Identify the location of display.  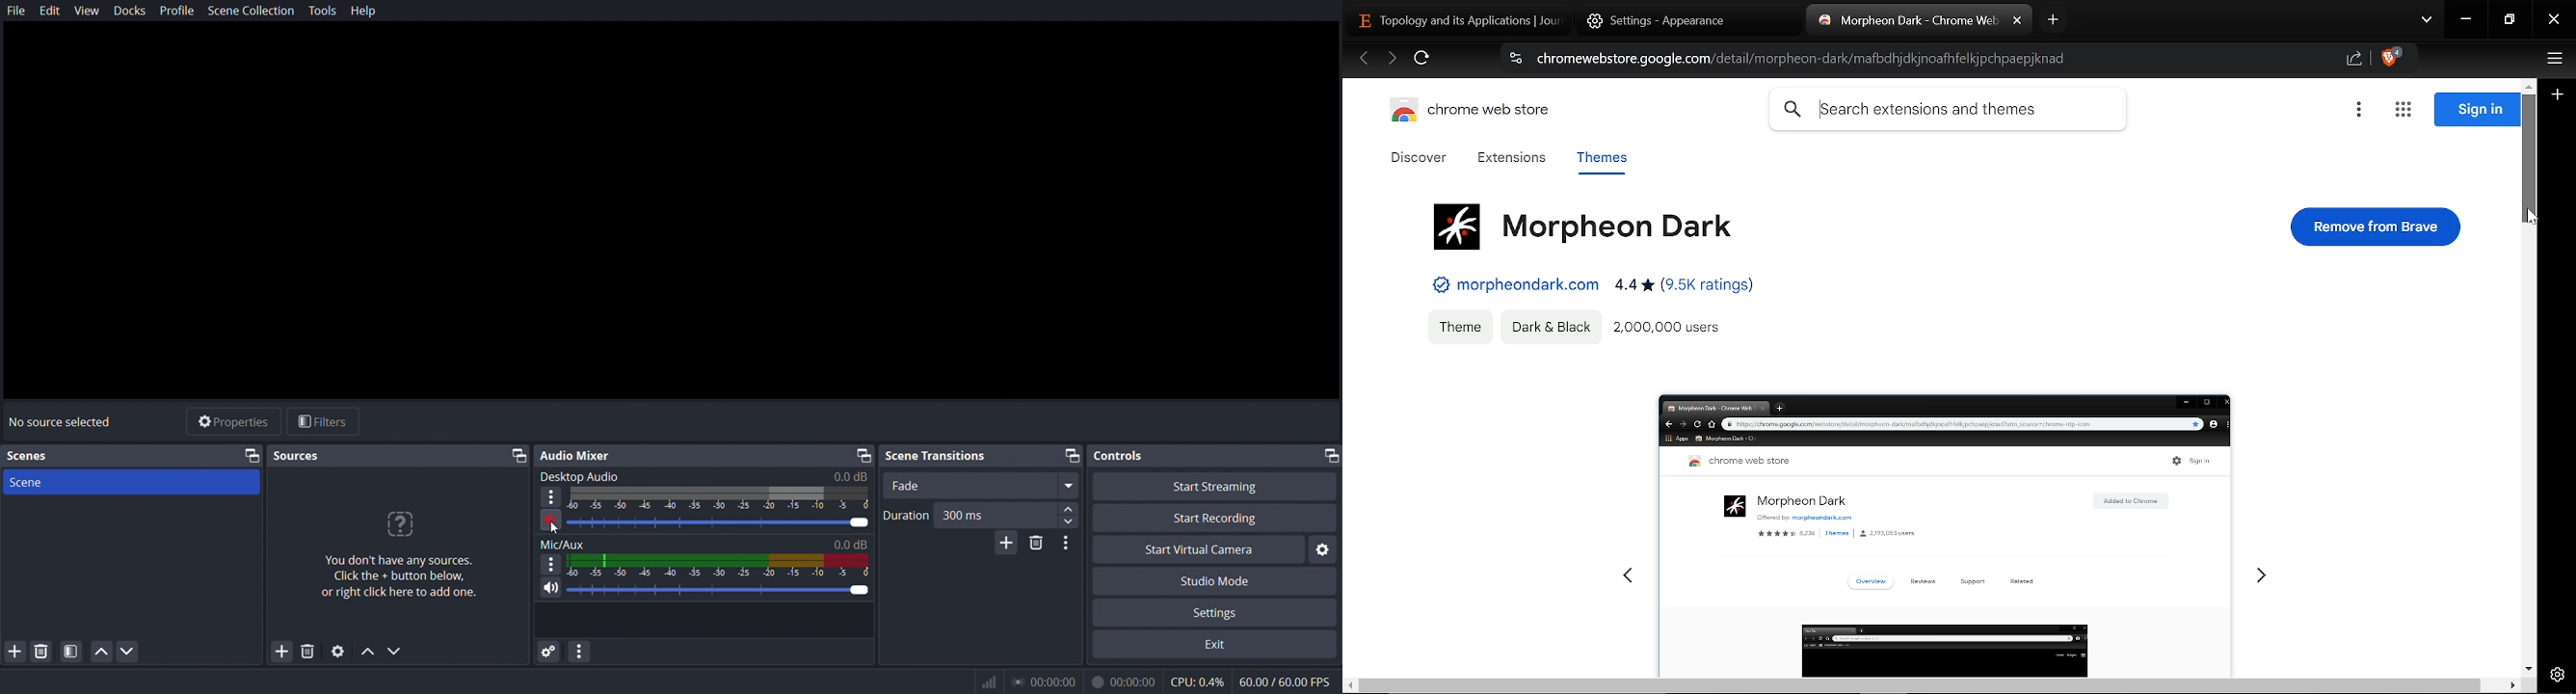
(718, 500).